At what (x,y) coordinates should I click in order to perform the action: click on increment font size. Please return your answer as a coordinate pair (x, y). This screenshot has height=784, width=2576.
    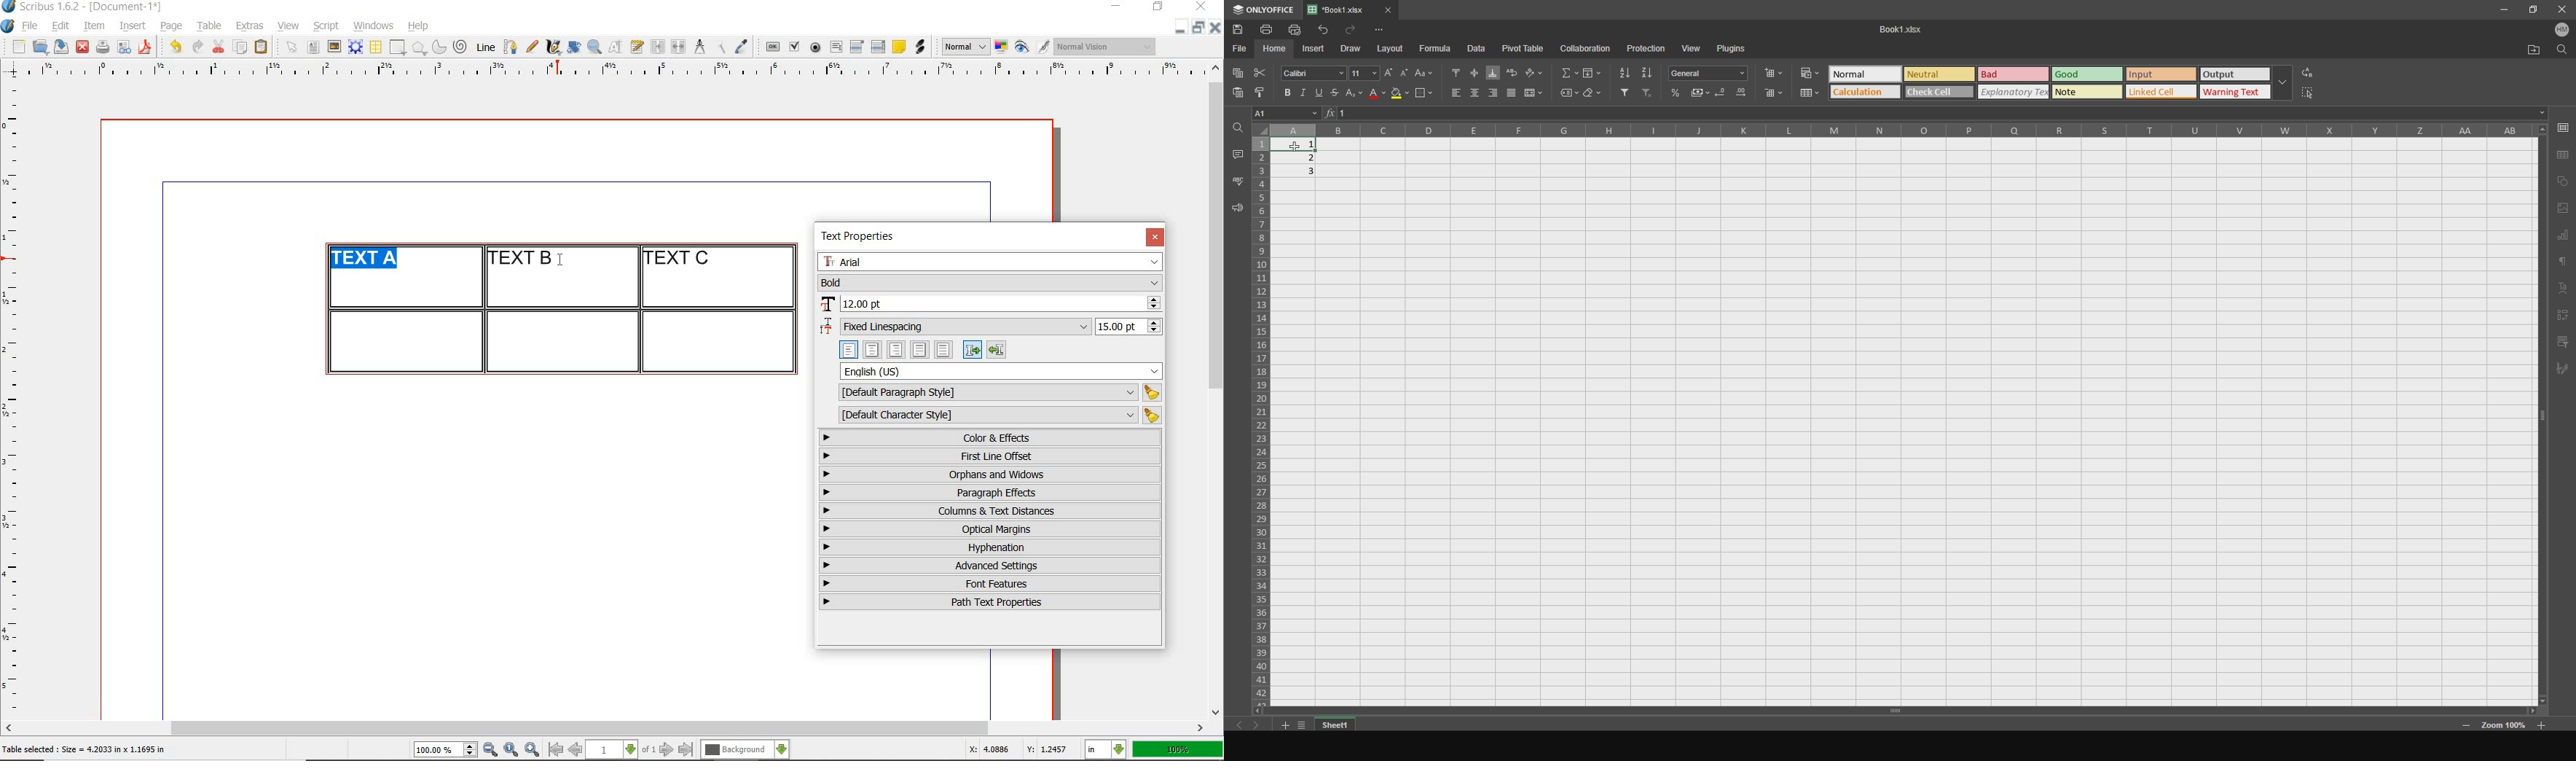
    Looking at the image, I should click on (1387, 71).